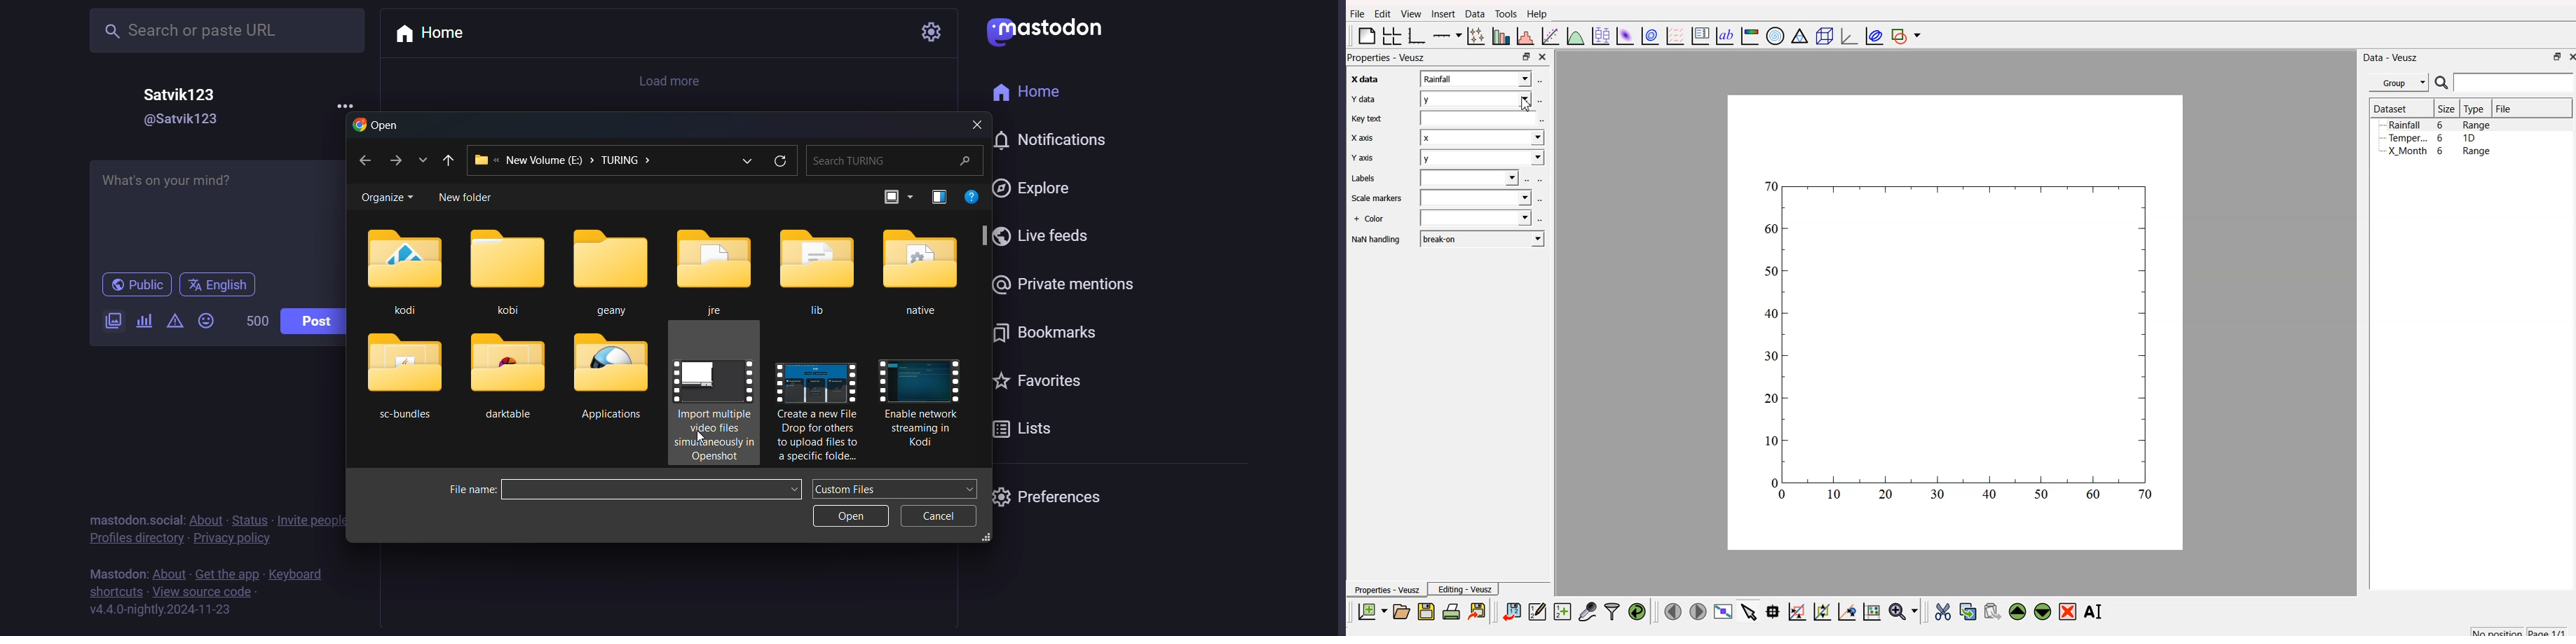  Describe the element at coordinates (1699, 612) in the screenshot. I see `move to the next page` at that location.